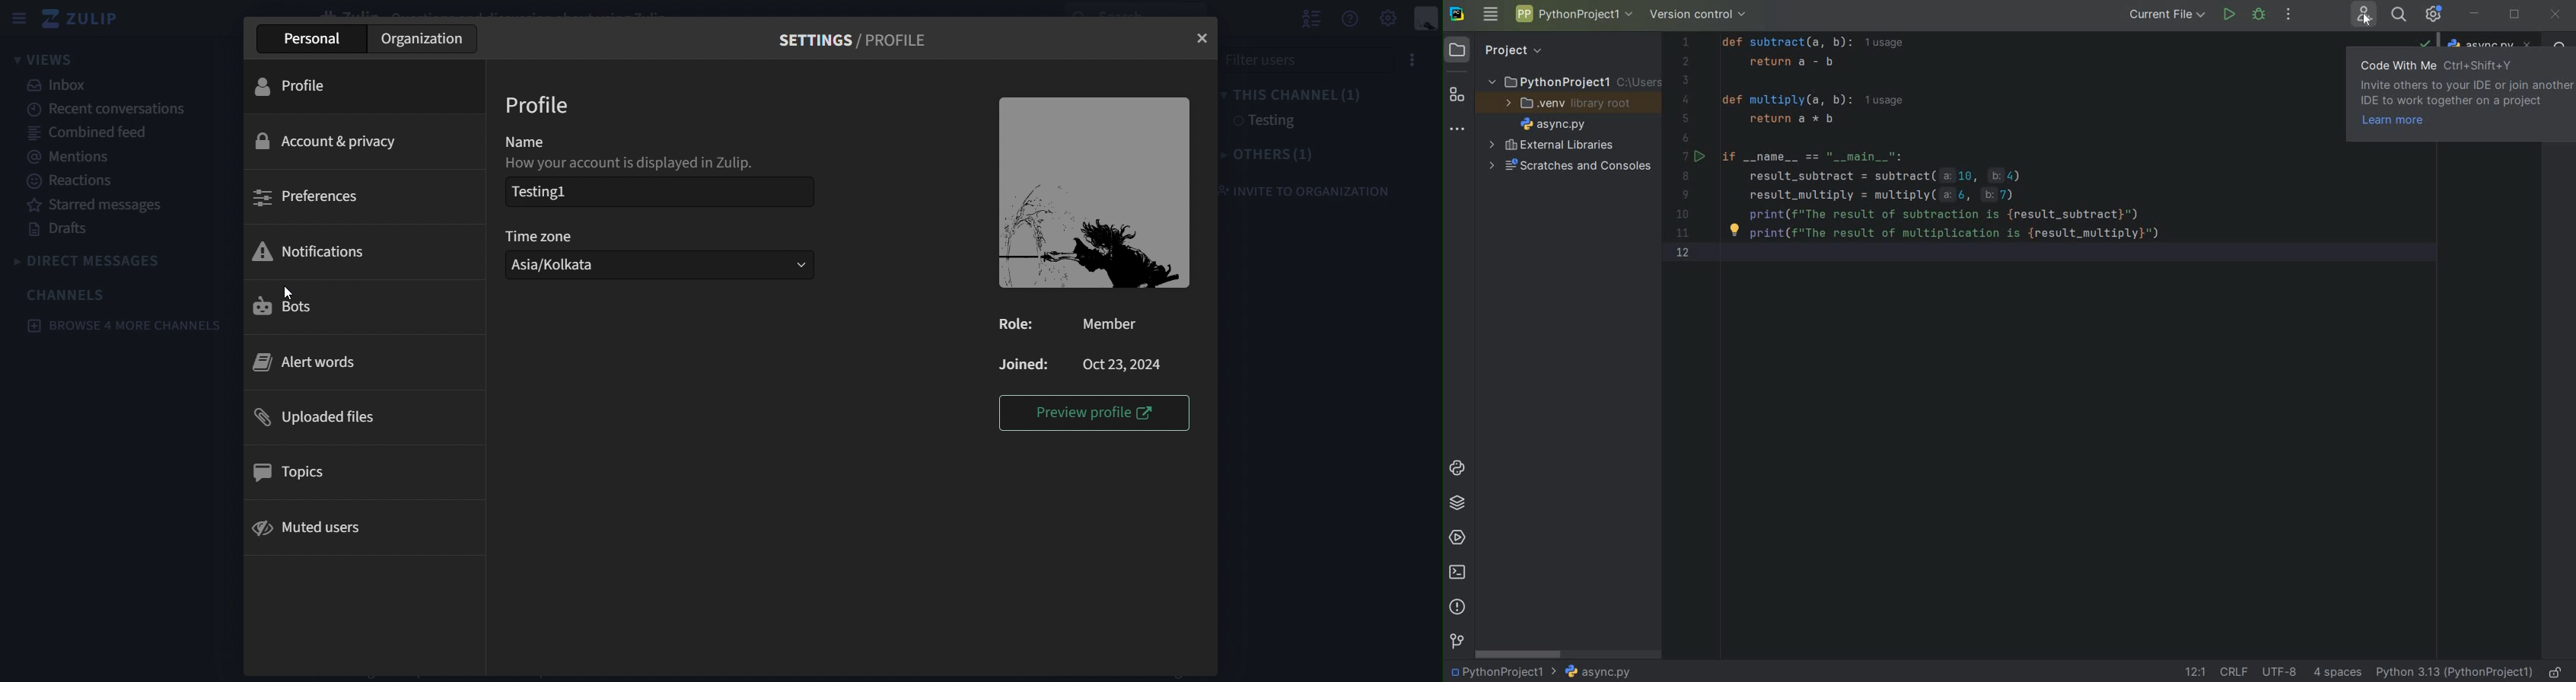 The image size is (2576, 700). What do you see at coordinates (64, 230) in the screenshot?
I see `drafts` at bounding box center [64, 230].